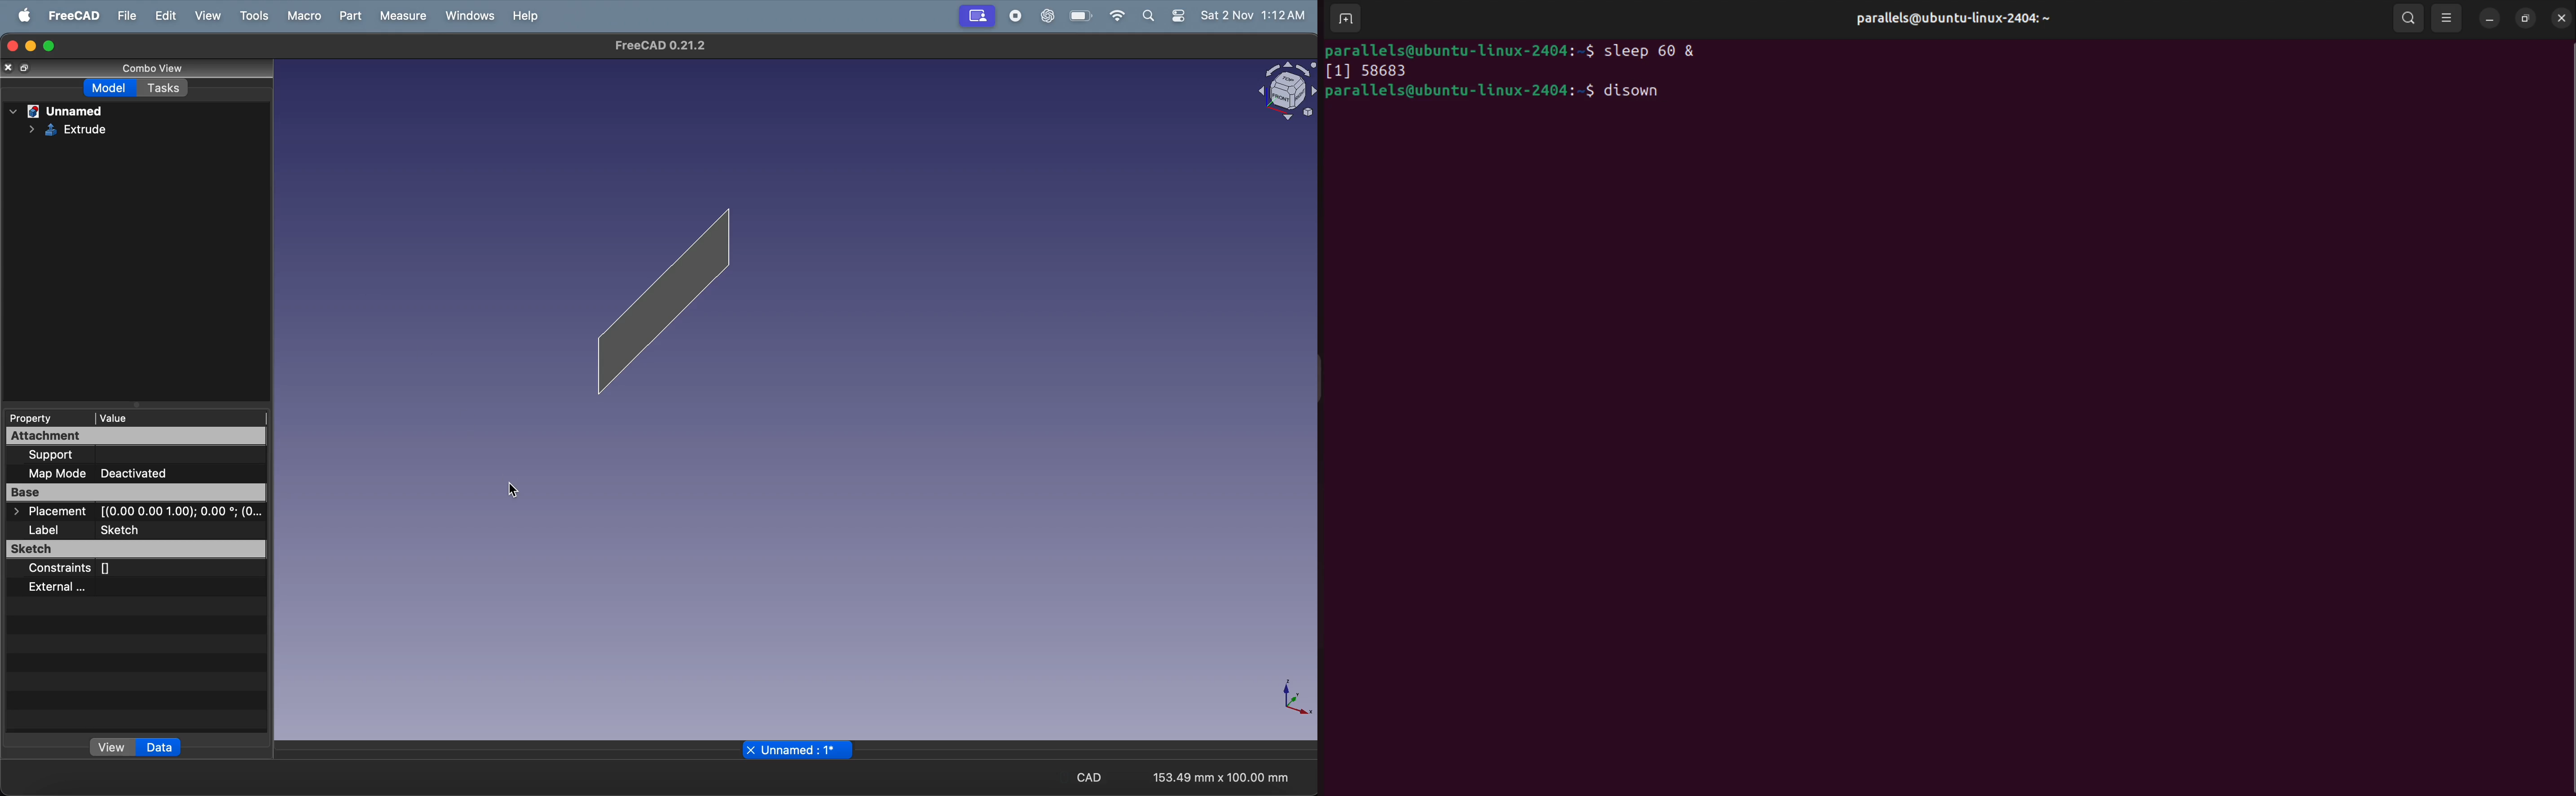  Describe the element at coordinates (75, 570) in the screenshot. I see `constraints []` at that location.